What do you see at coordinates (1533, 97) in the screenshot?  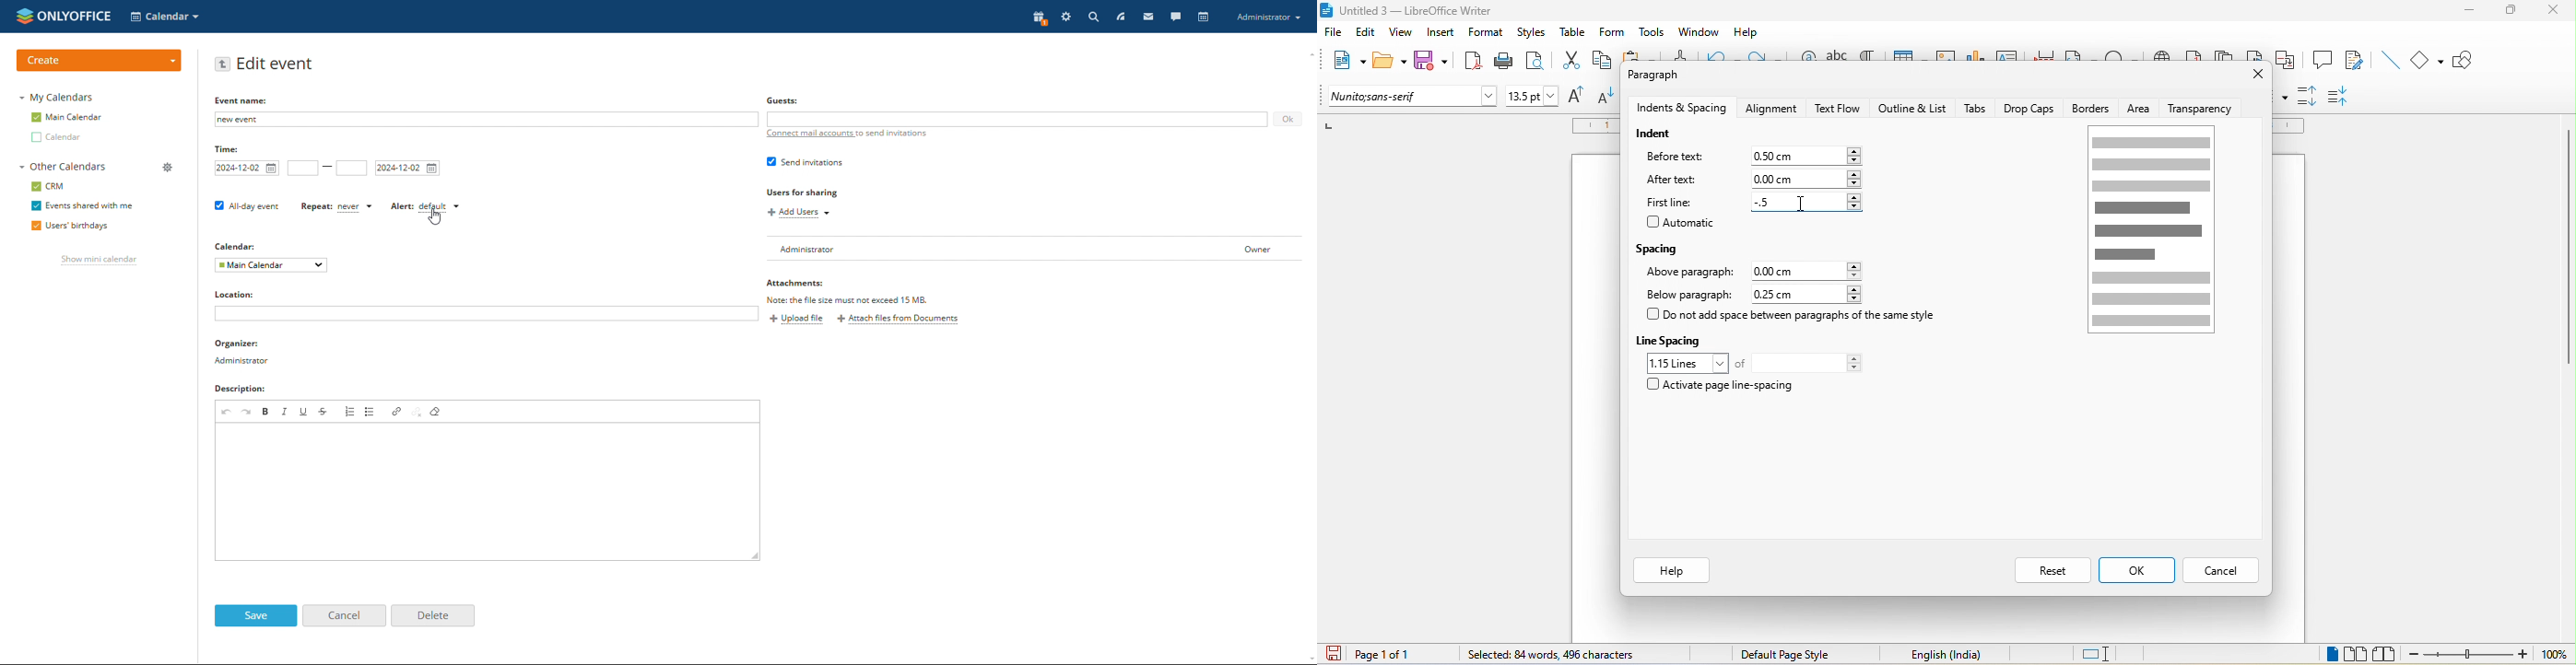 I see `font size` at bounding box center [1533, 97].